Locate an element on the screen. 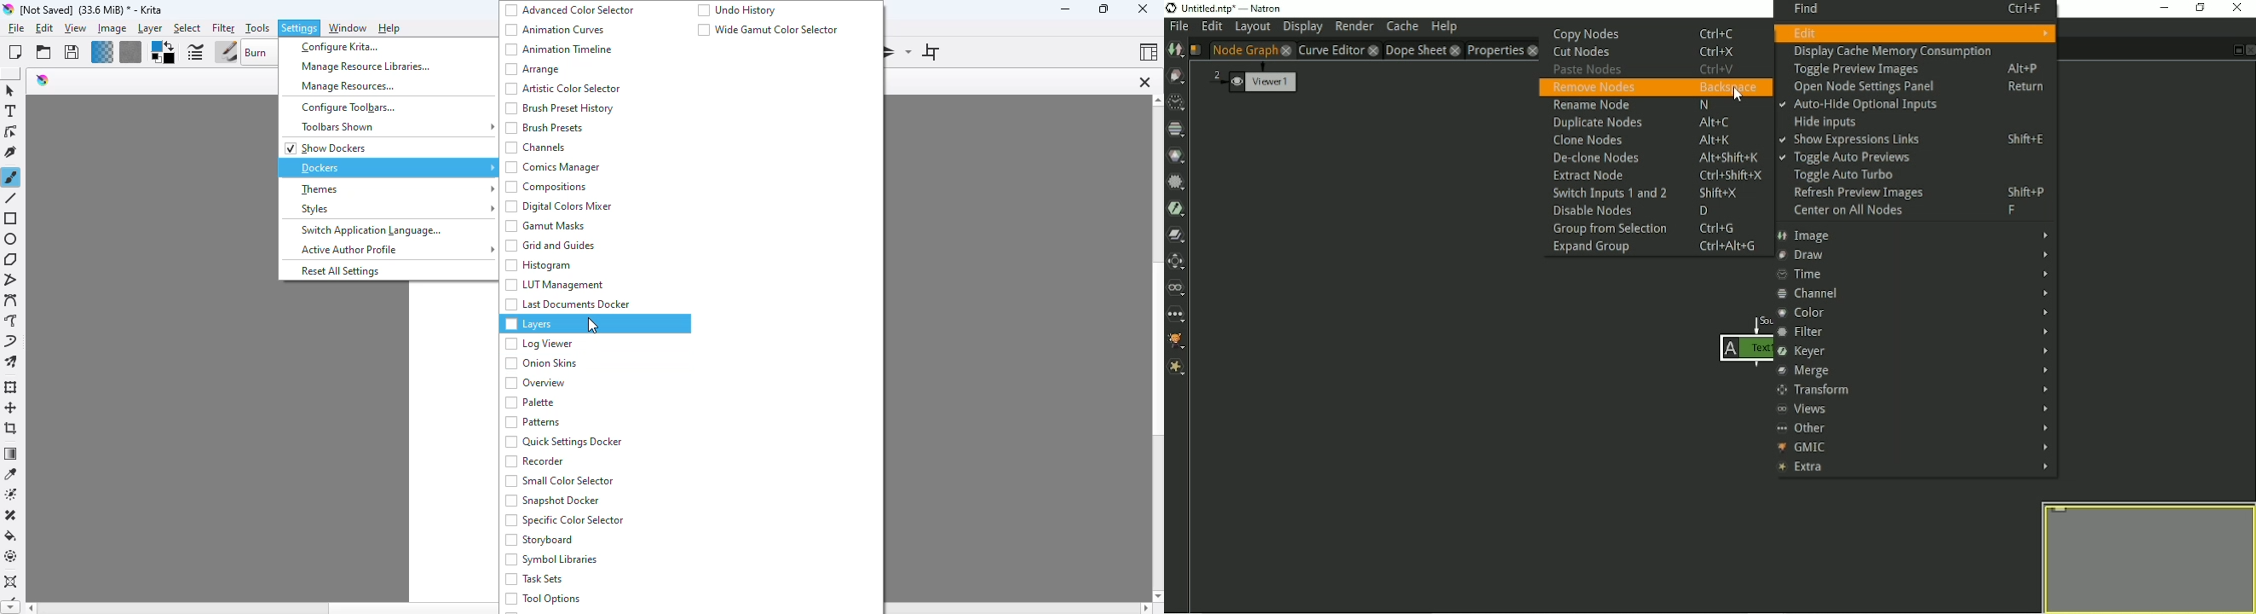 This screenshot has width=2268, height=616. settings is located at coordinates (300, 28).